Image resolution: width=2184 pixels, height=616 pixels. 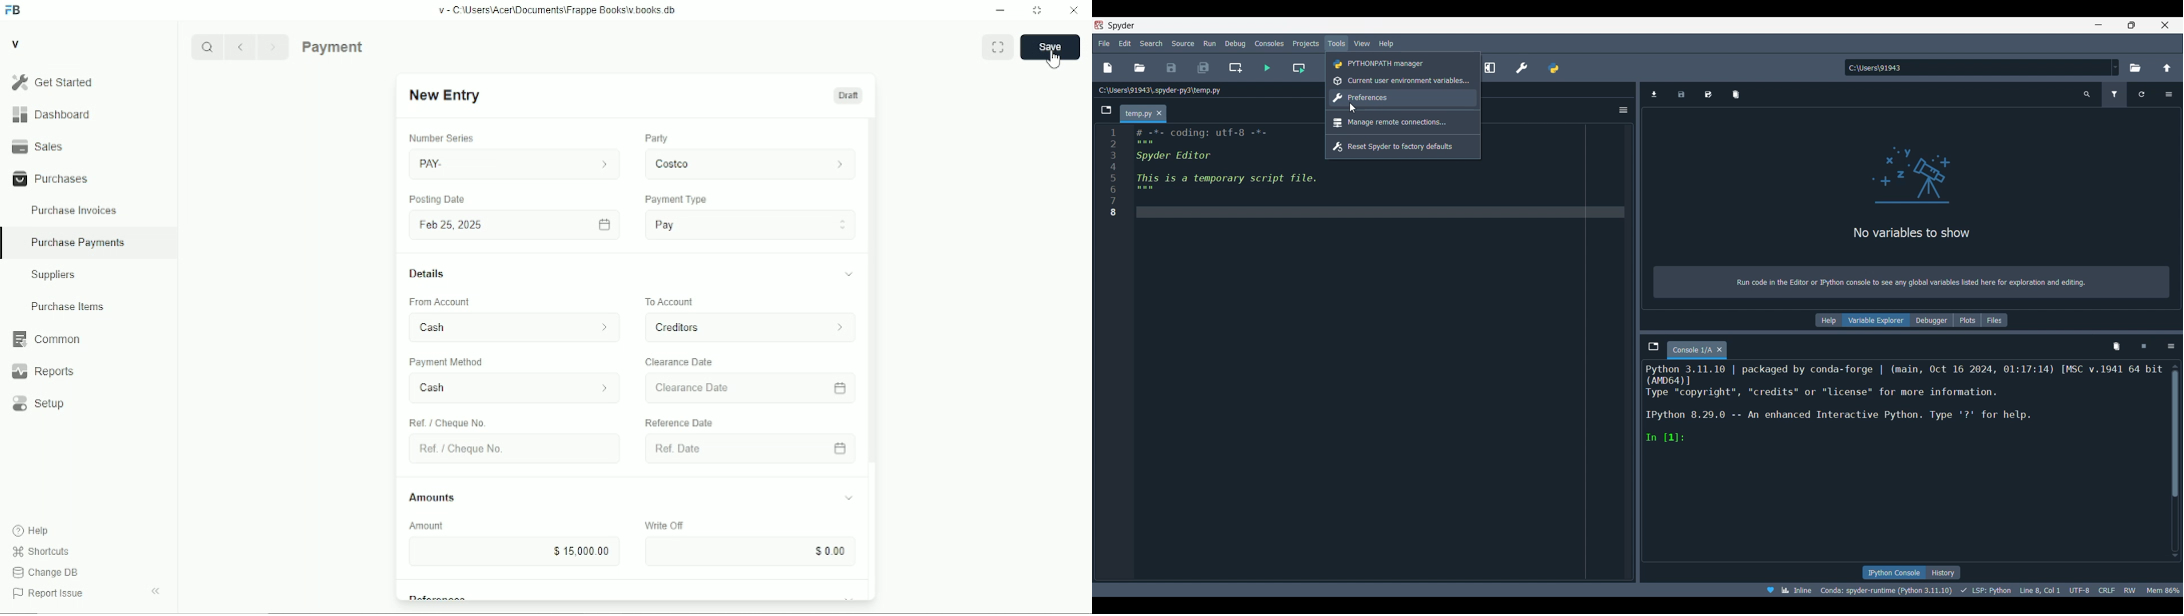 What do you see at coordinates (41, 552) in the screenshot?
I see `Shortcuts` at bounding box center [41, 552].